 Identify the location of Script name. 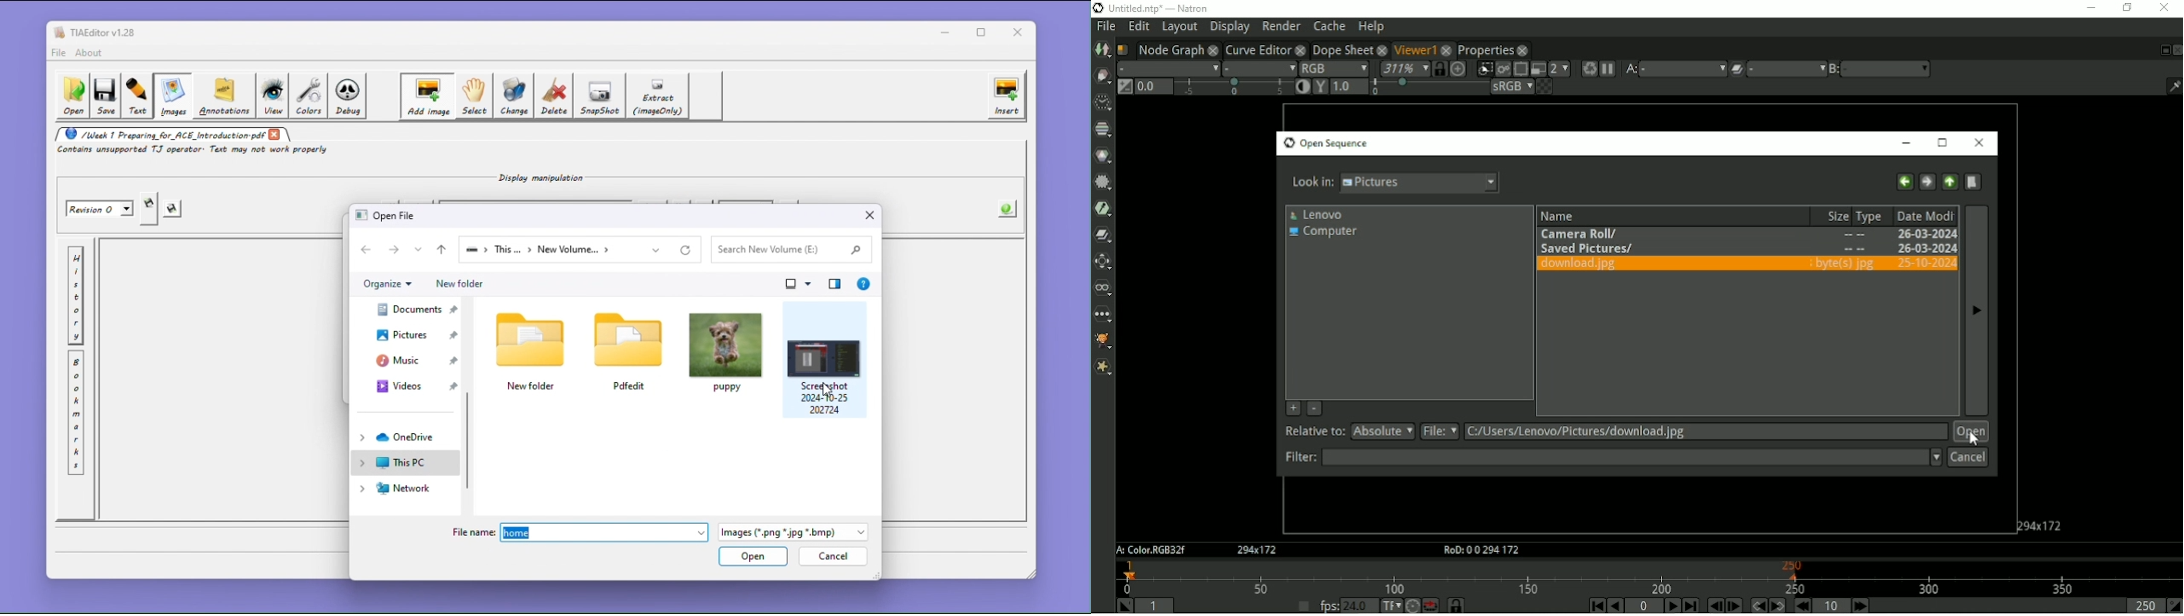
(1122, 49).